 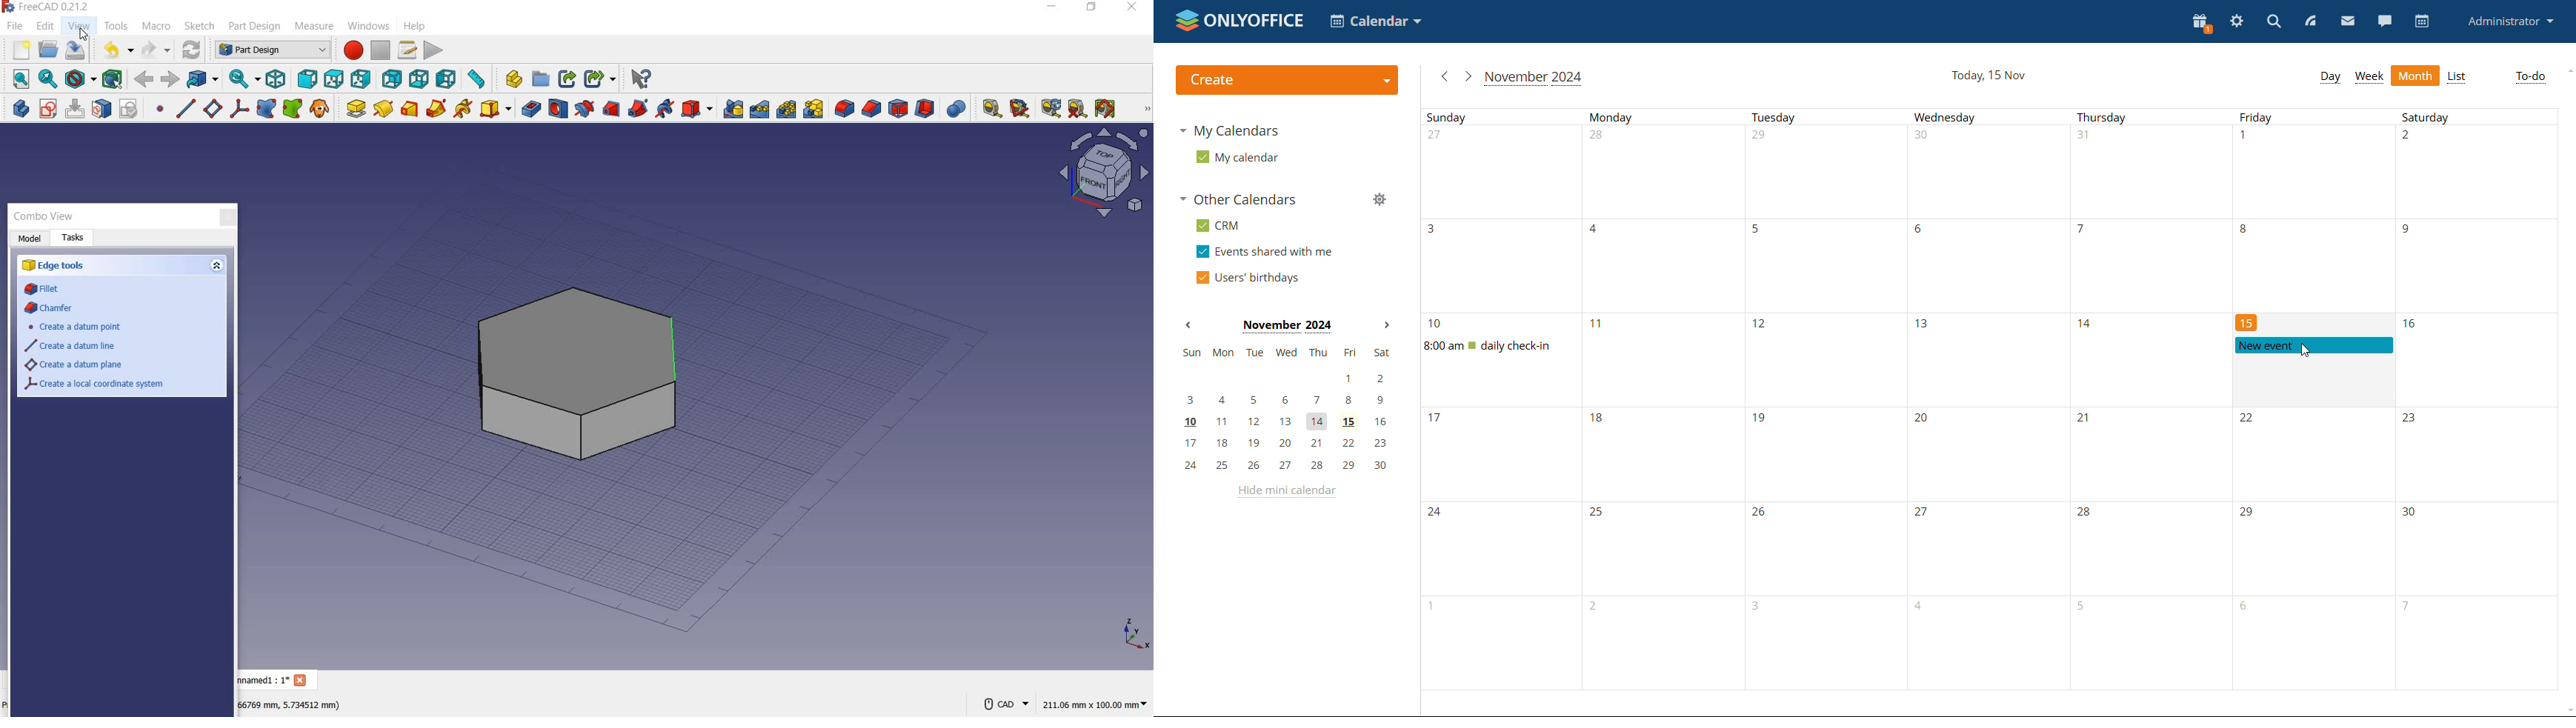 I want to click on subtractive loft, so click(x=613, y=111).